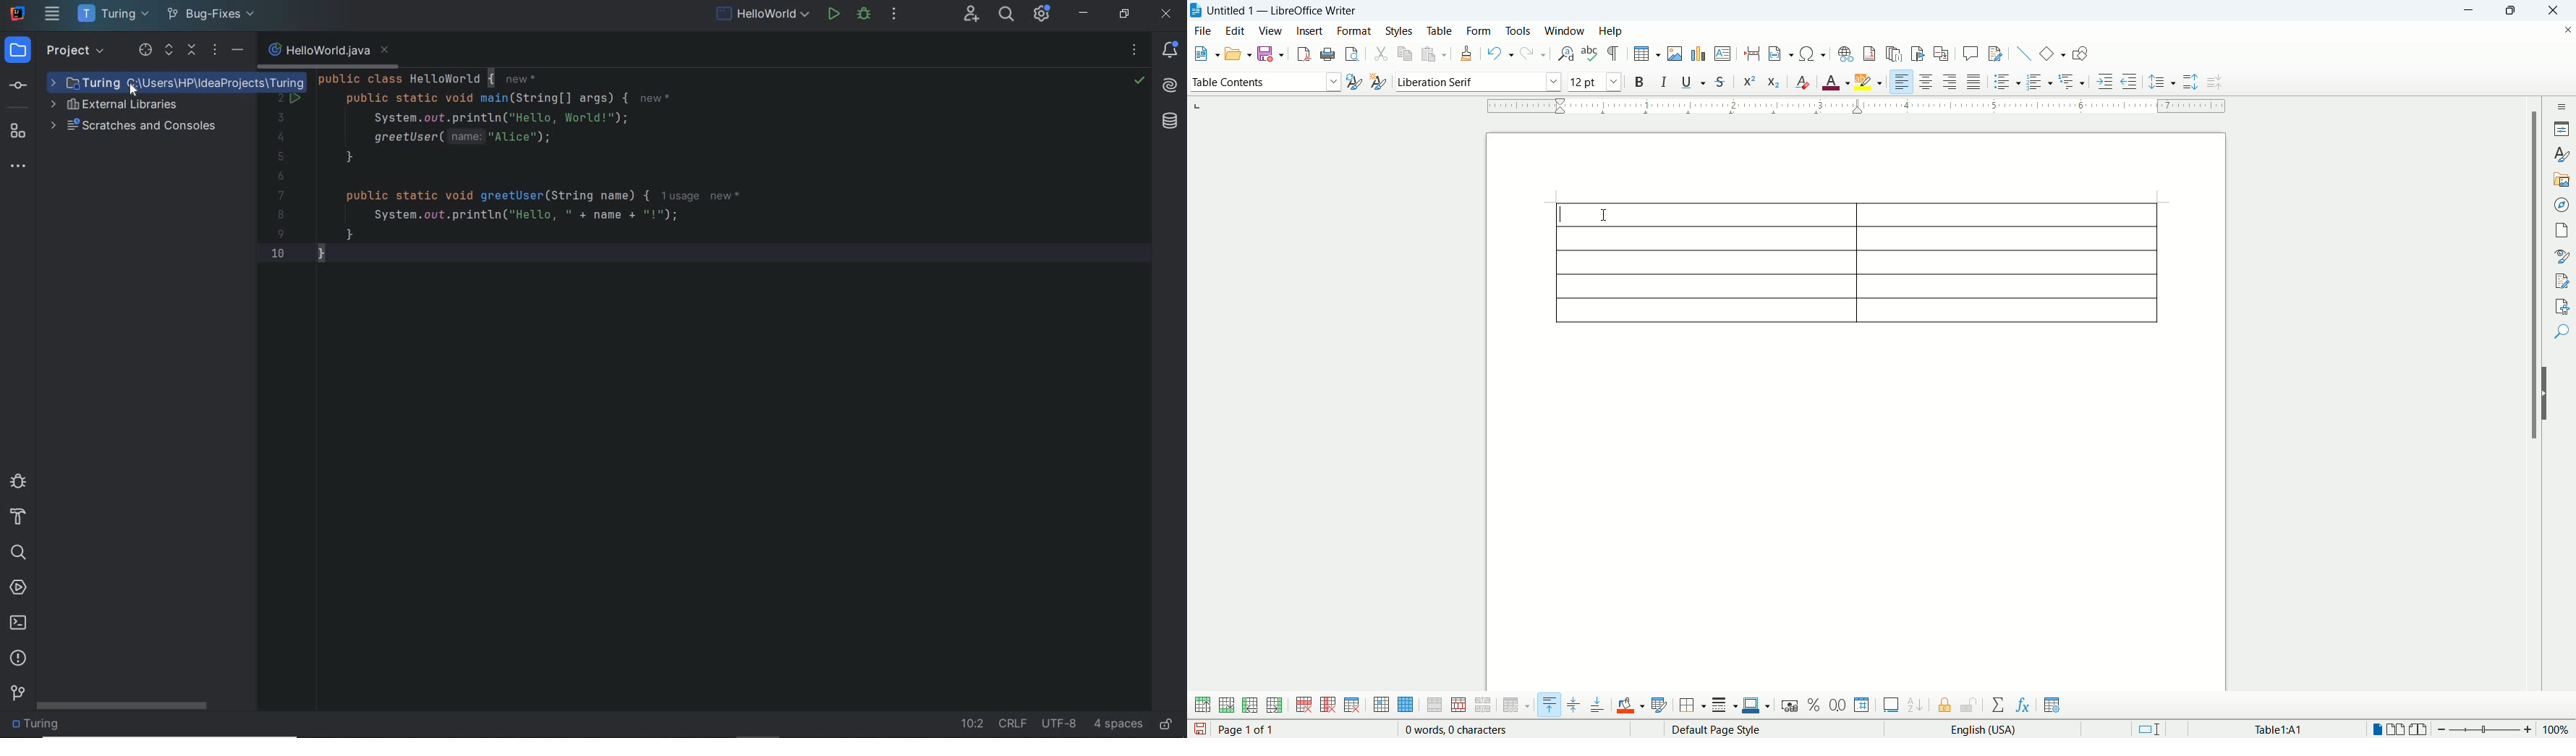 The width and height of the screenshot is (2576, 756). Describe the element at coordinates (1693, 80) in the screenshot. I see `underline` at that location.